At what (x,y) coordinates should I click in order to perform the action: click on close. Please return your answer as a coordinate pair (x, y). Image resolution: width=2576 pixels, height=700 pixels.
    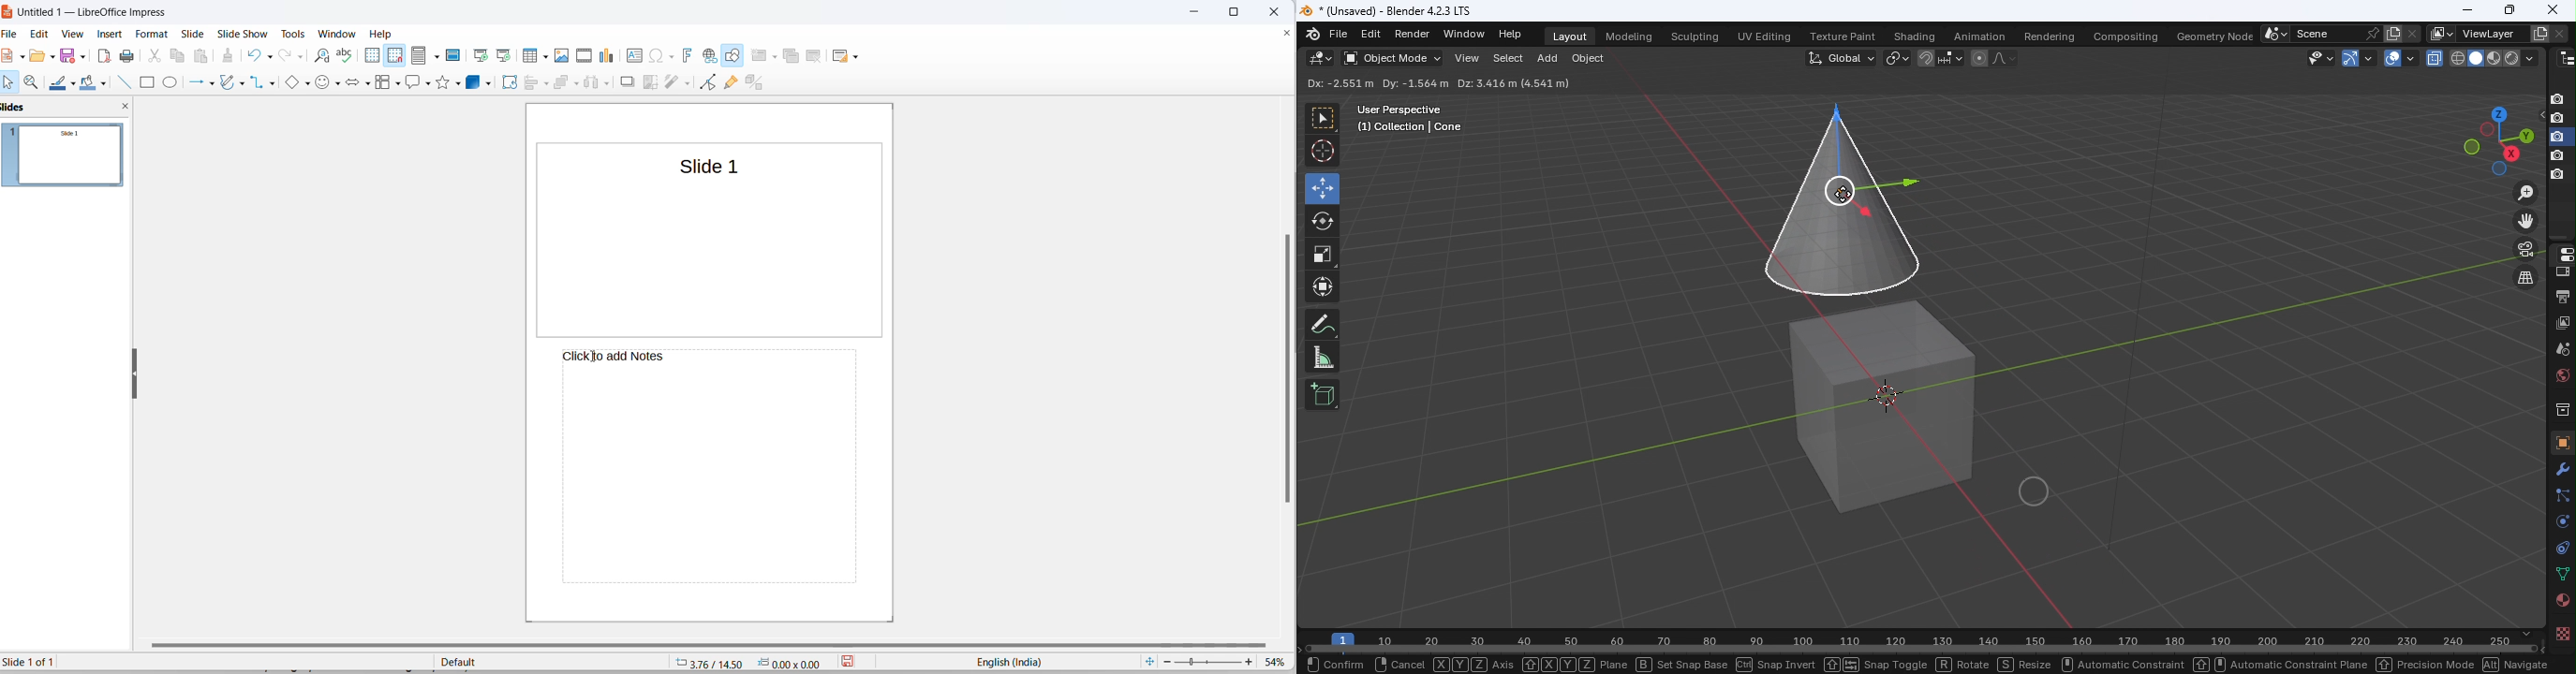
    Looking at the image, I should click on (1193, 12).